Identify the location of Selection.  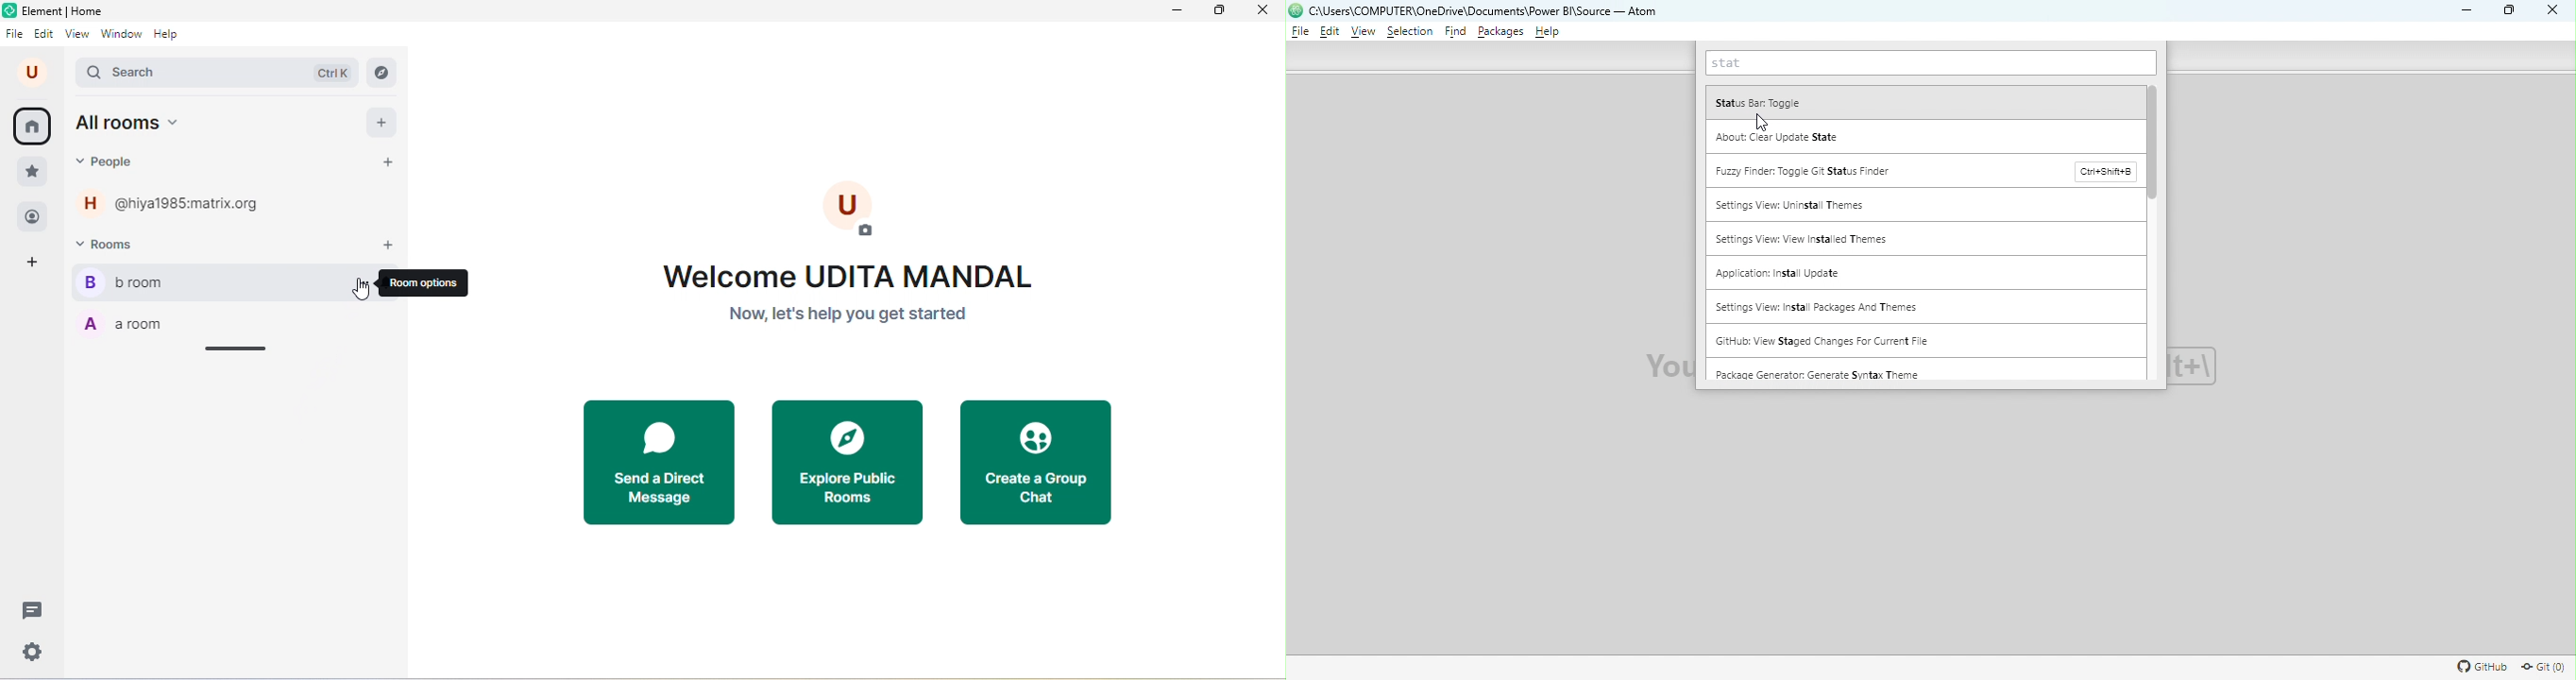
(1410, 34).